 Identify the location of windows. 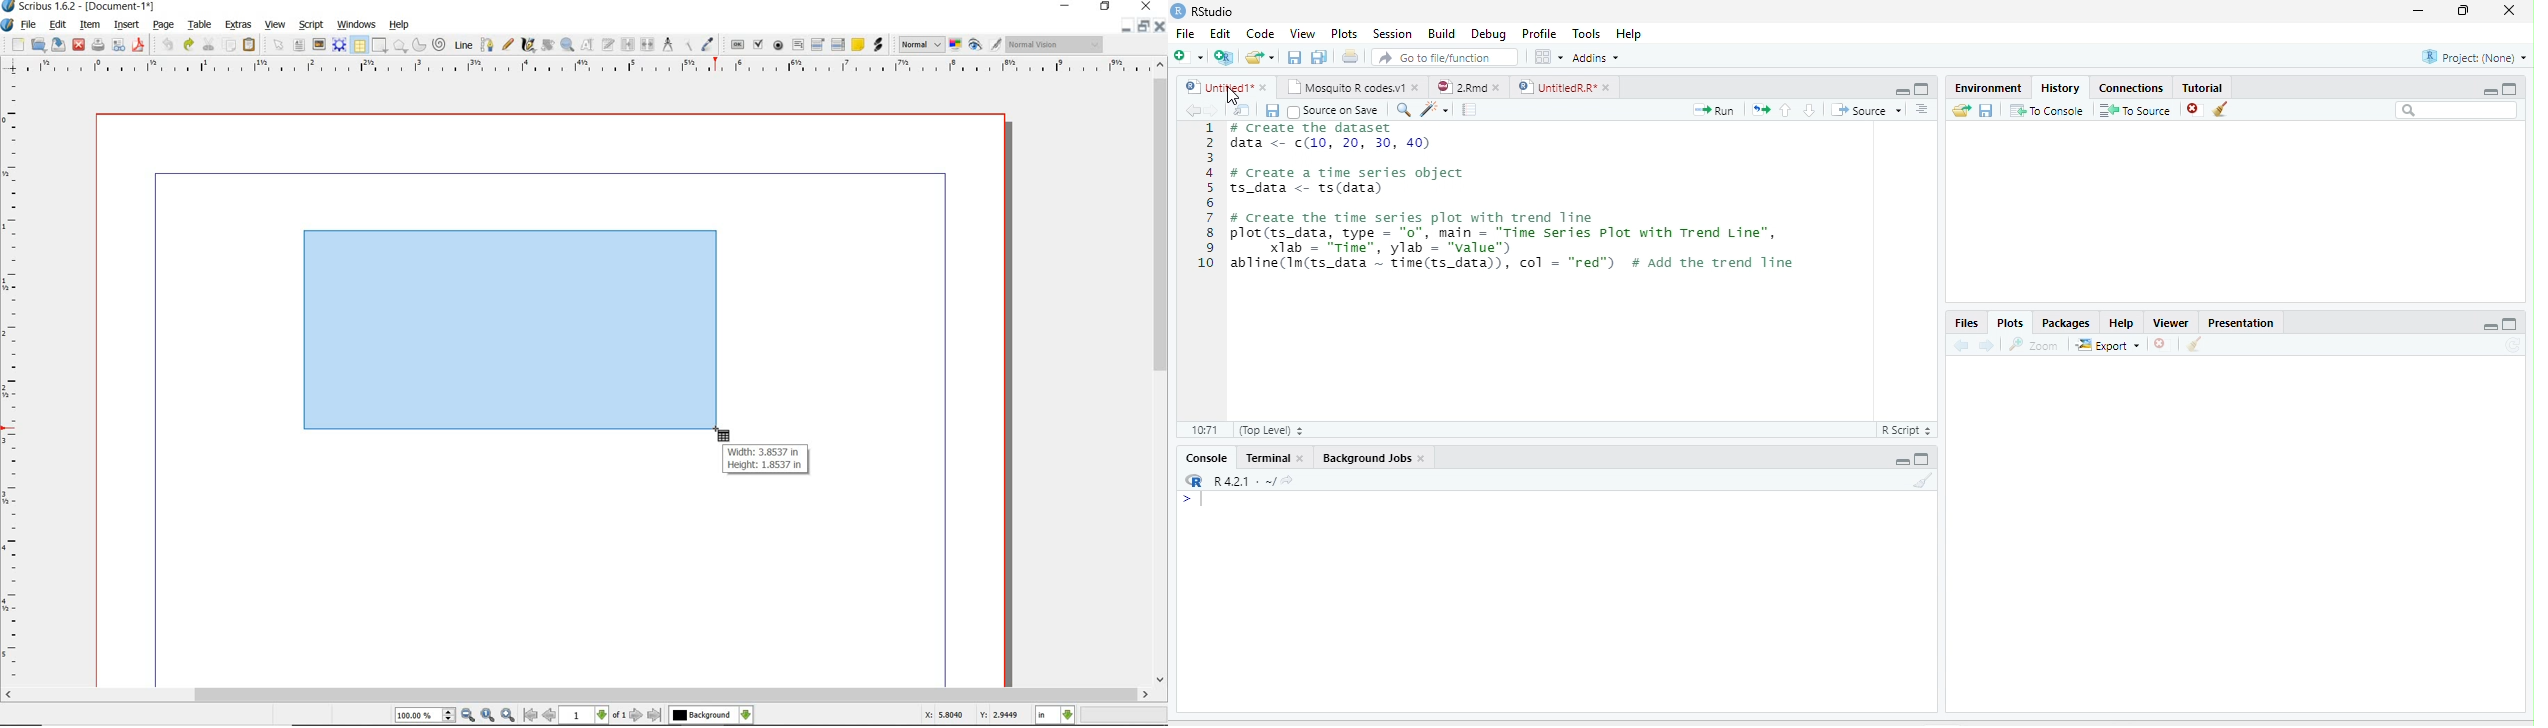
(356, 25).